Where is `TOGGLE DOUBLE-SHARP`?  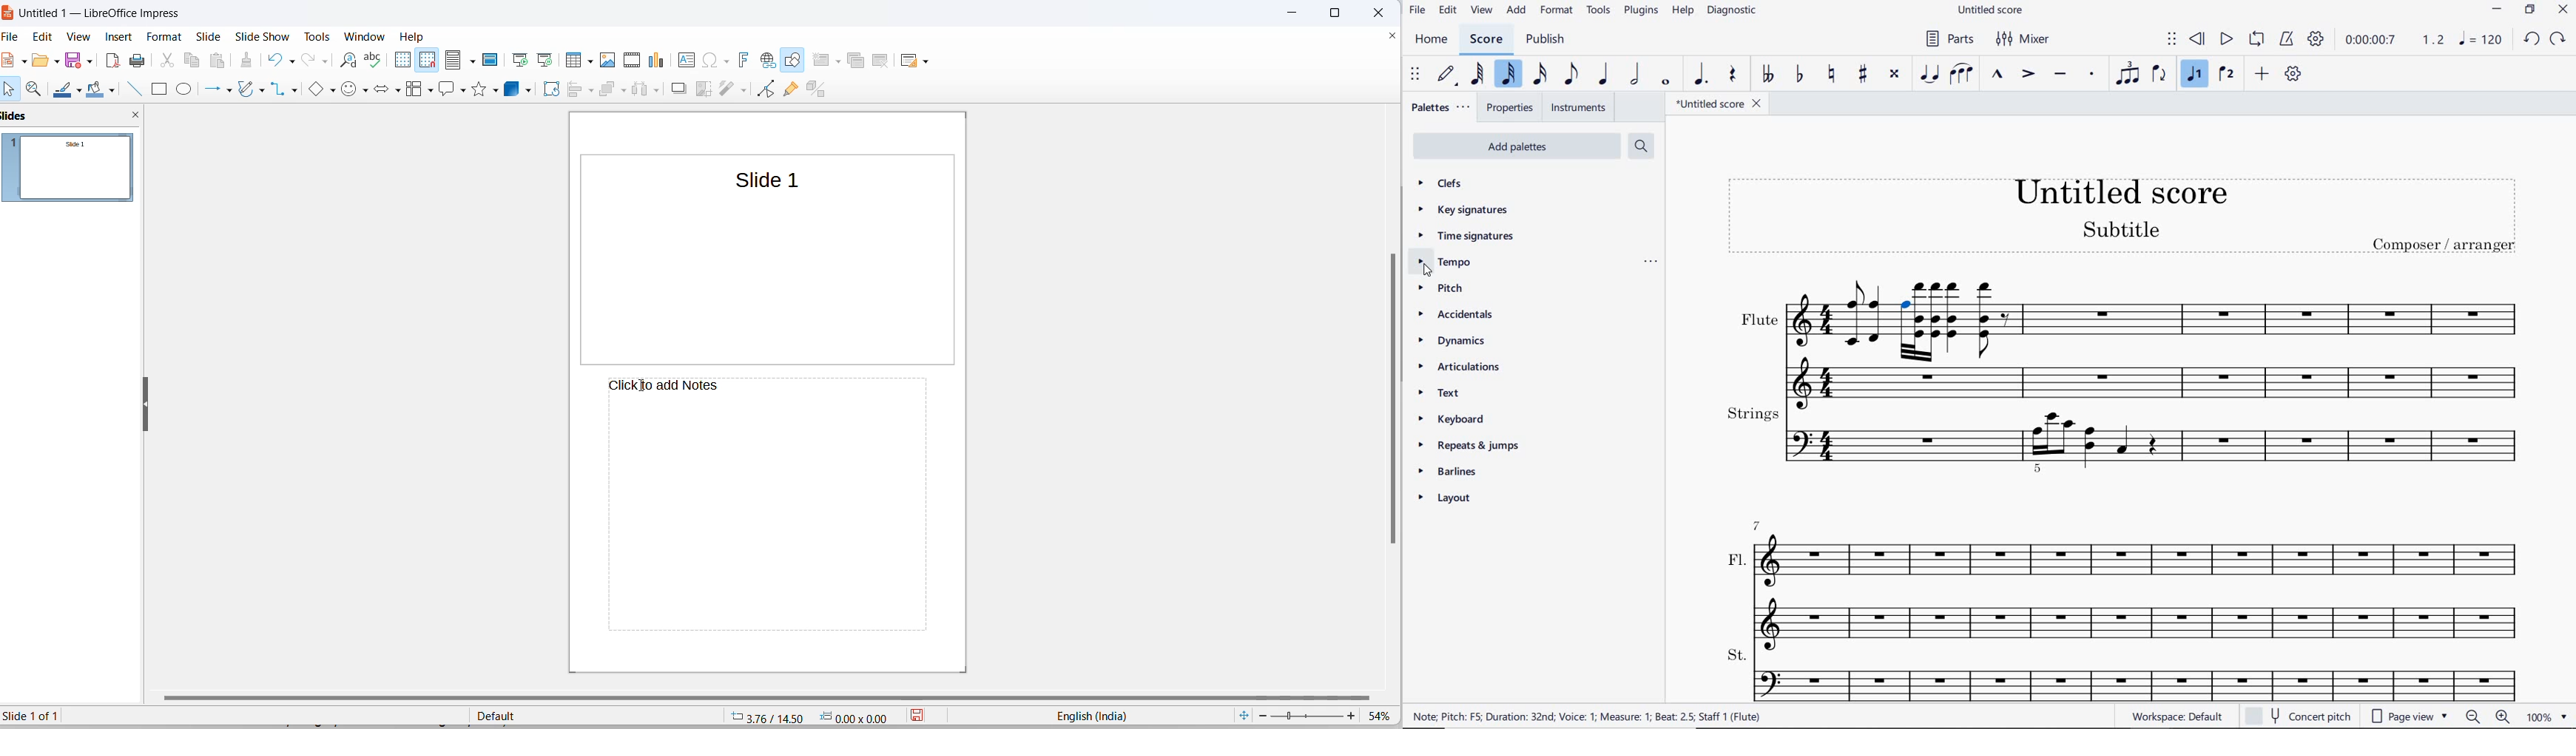 TOGGLE DOUBLE-SHARP is located at coordinates (1894, 75).